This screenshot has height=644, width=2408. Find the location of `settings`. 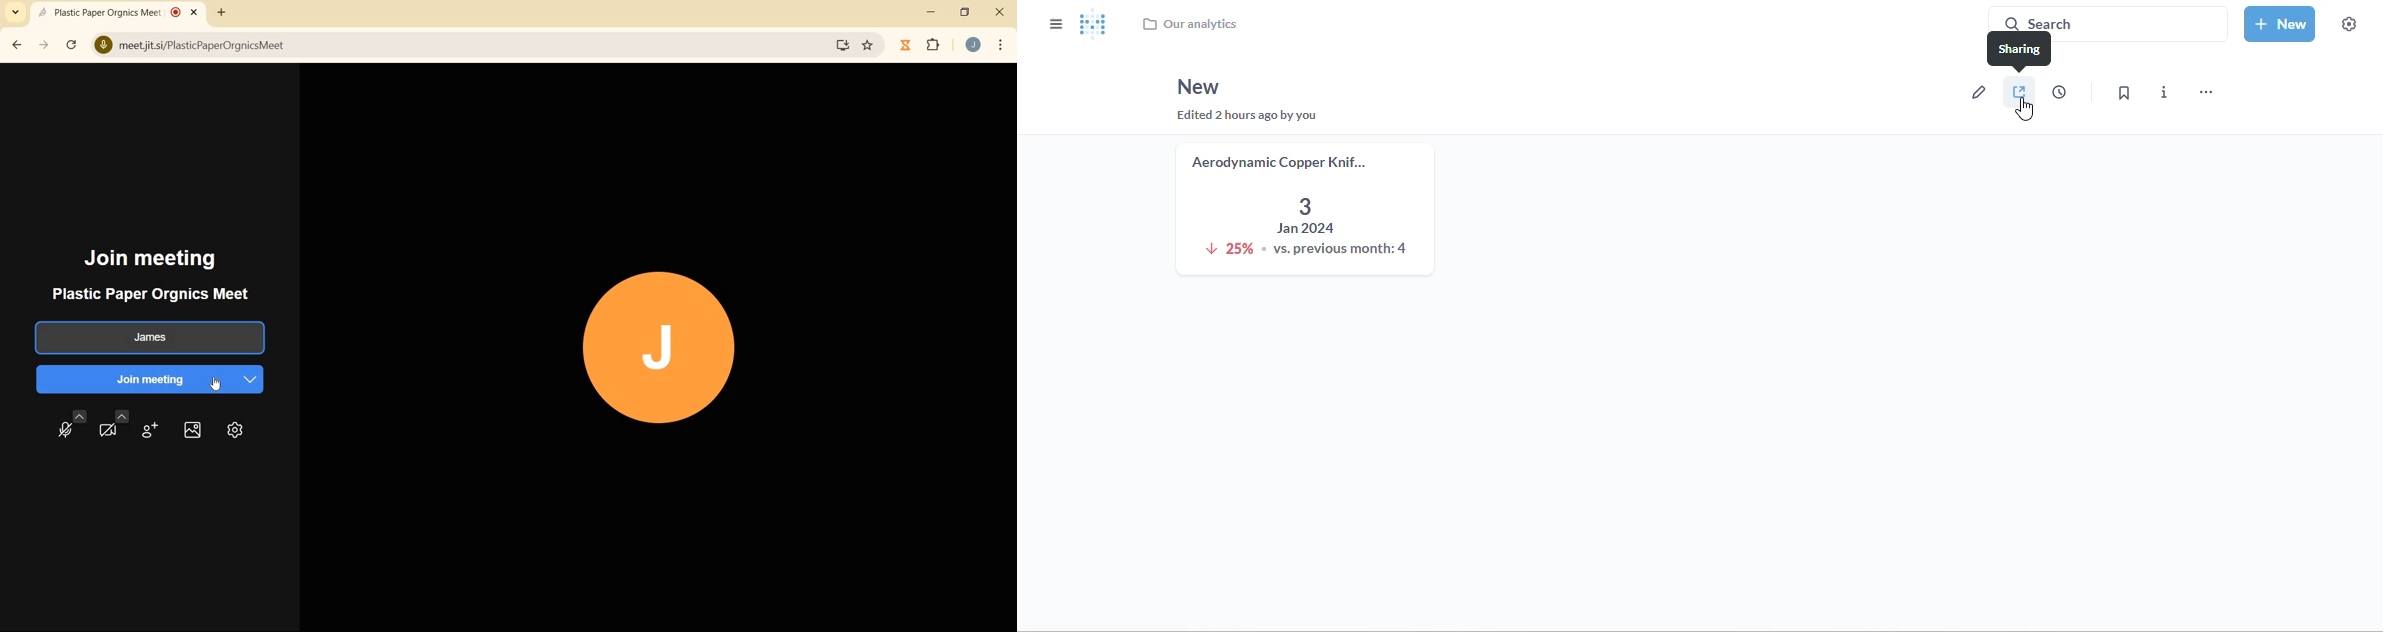

settings is located at coordinates (234, 431).